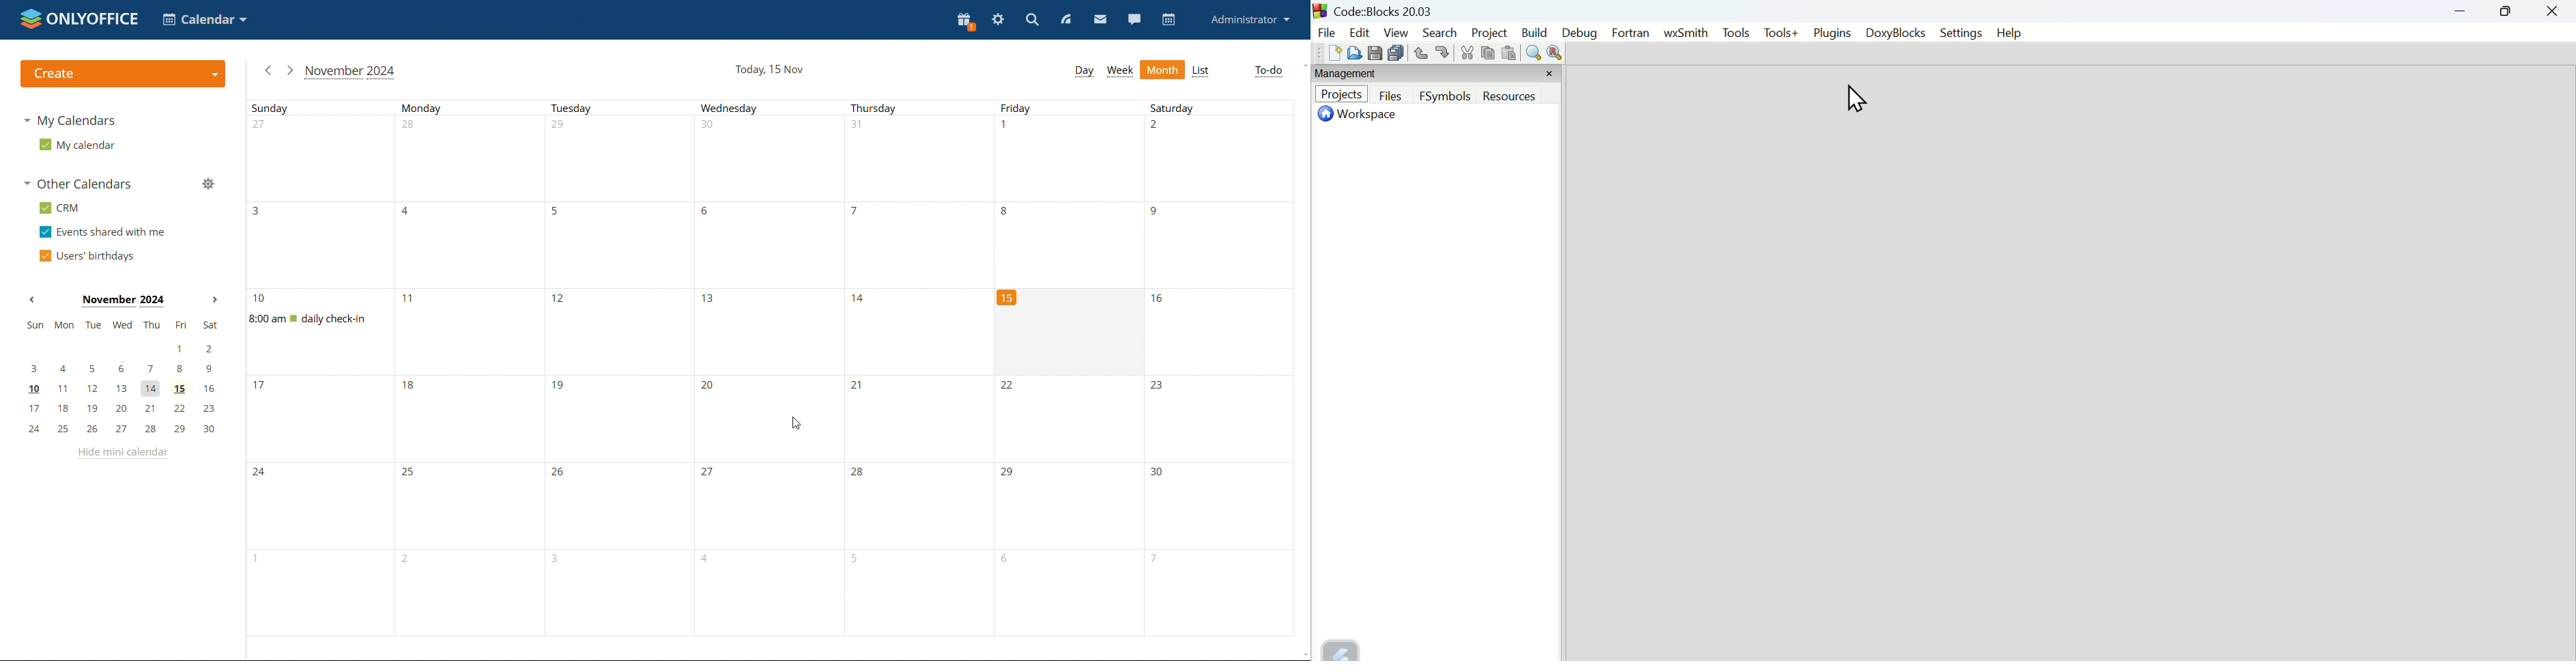 Image resolution: width=2576 pixels, height=672 pixels. I want to click on current month, so click(349, 71).